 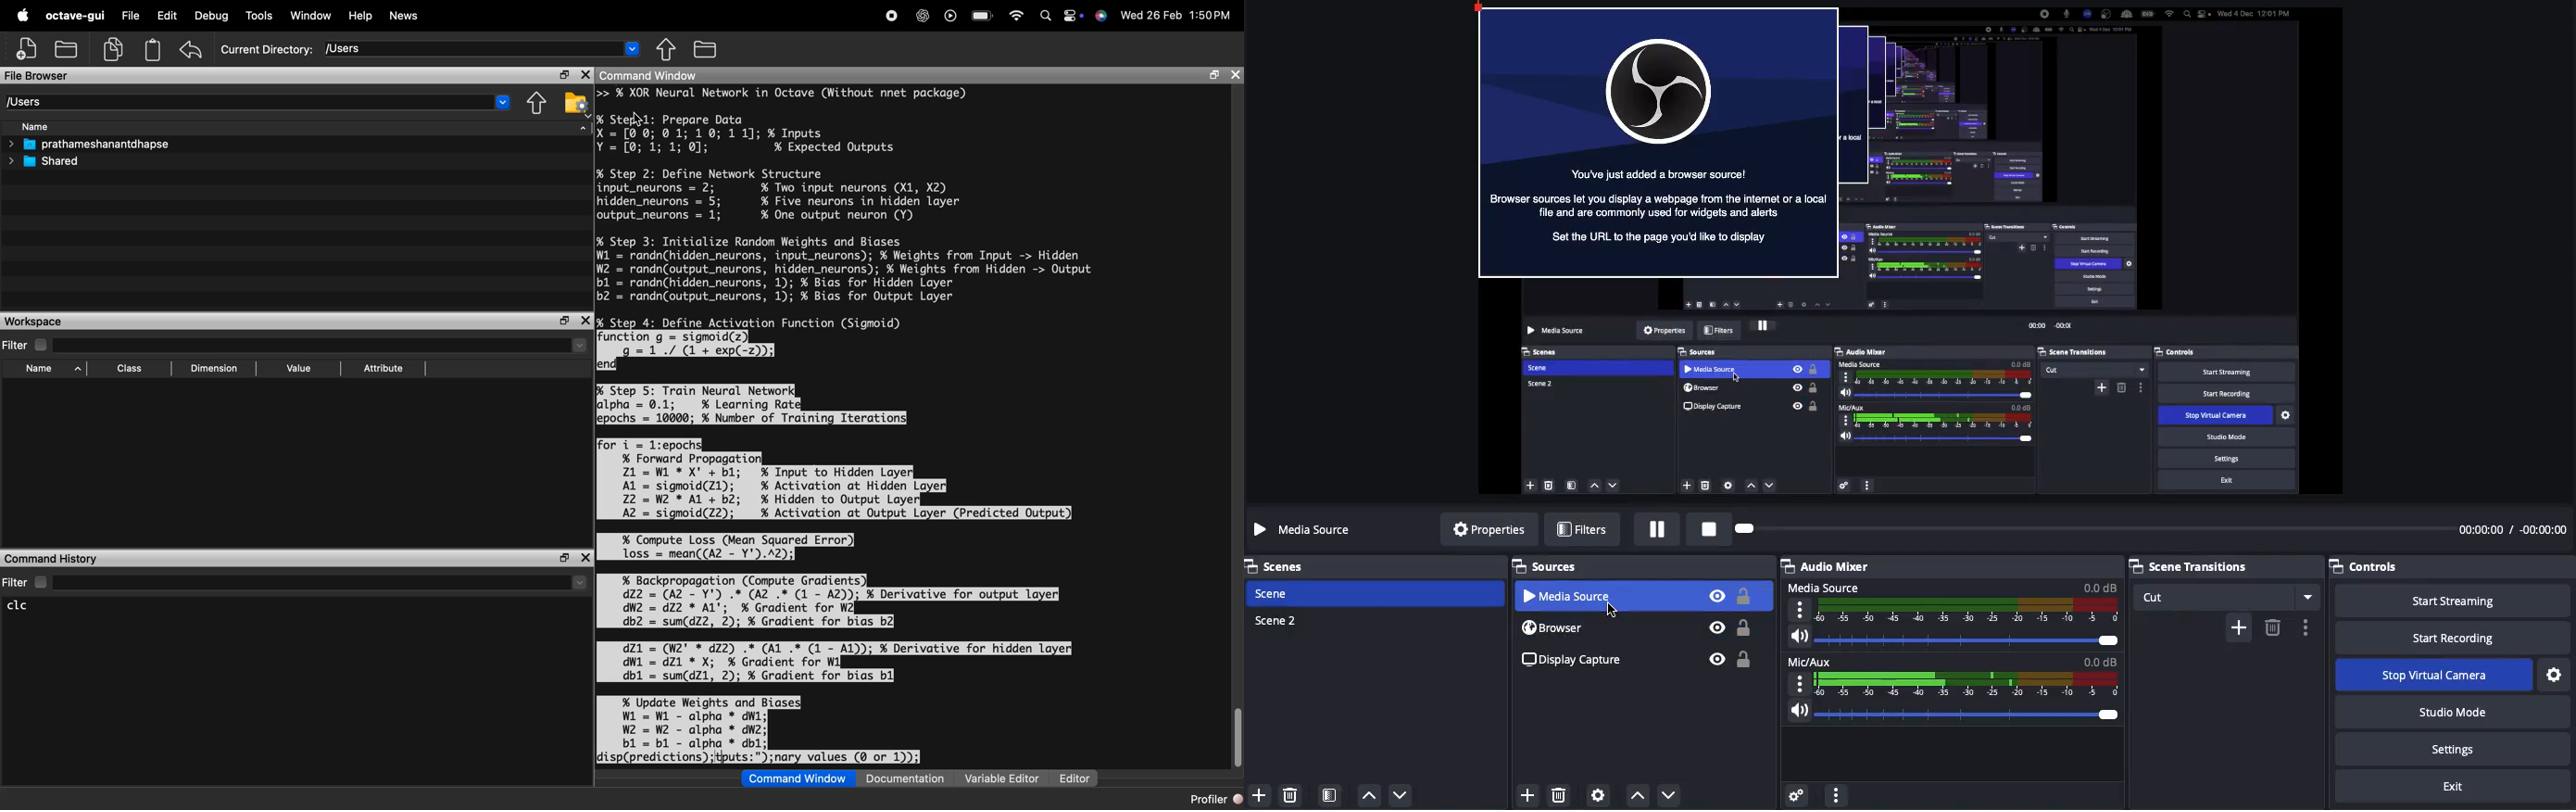 I want to click on Options, so click(x=2303, y=626).